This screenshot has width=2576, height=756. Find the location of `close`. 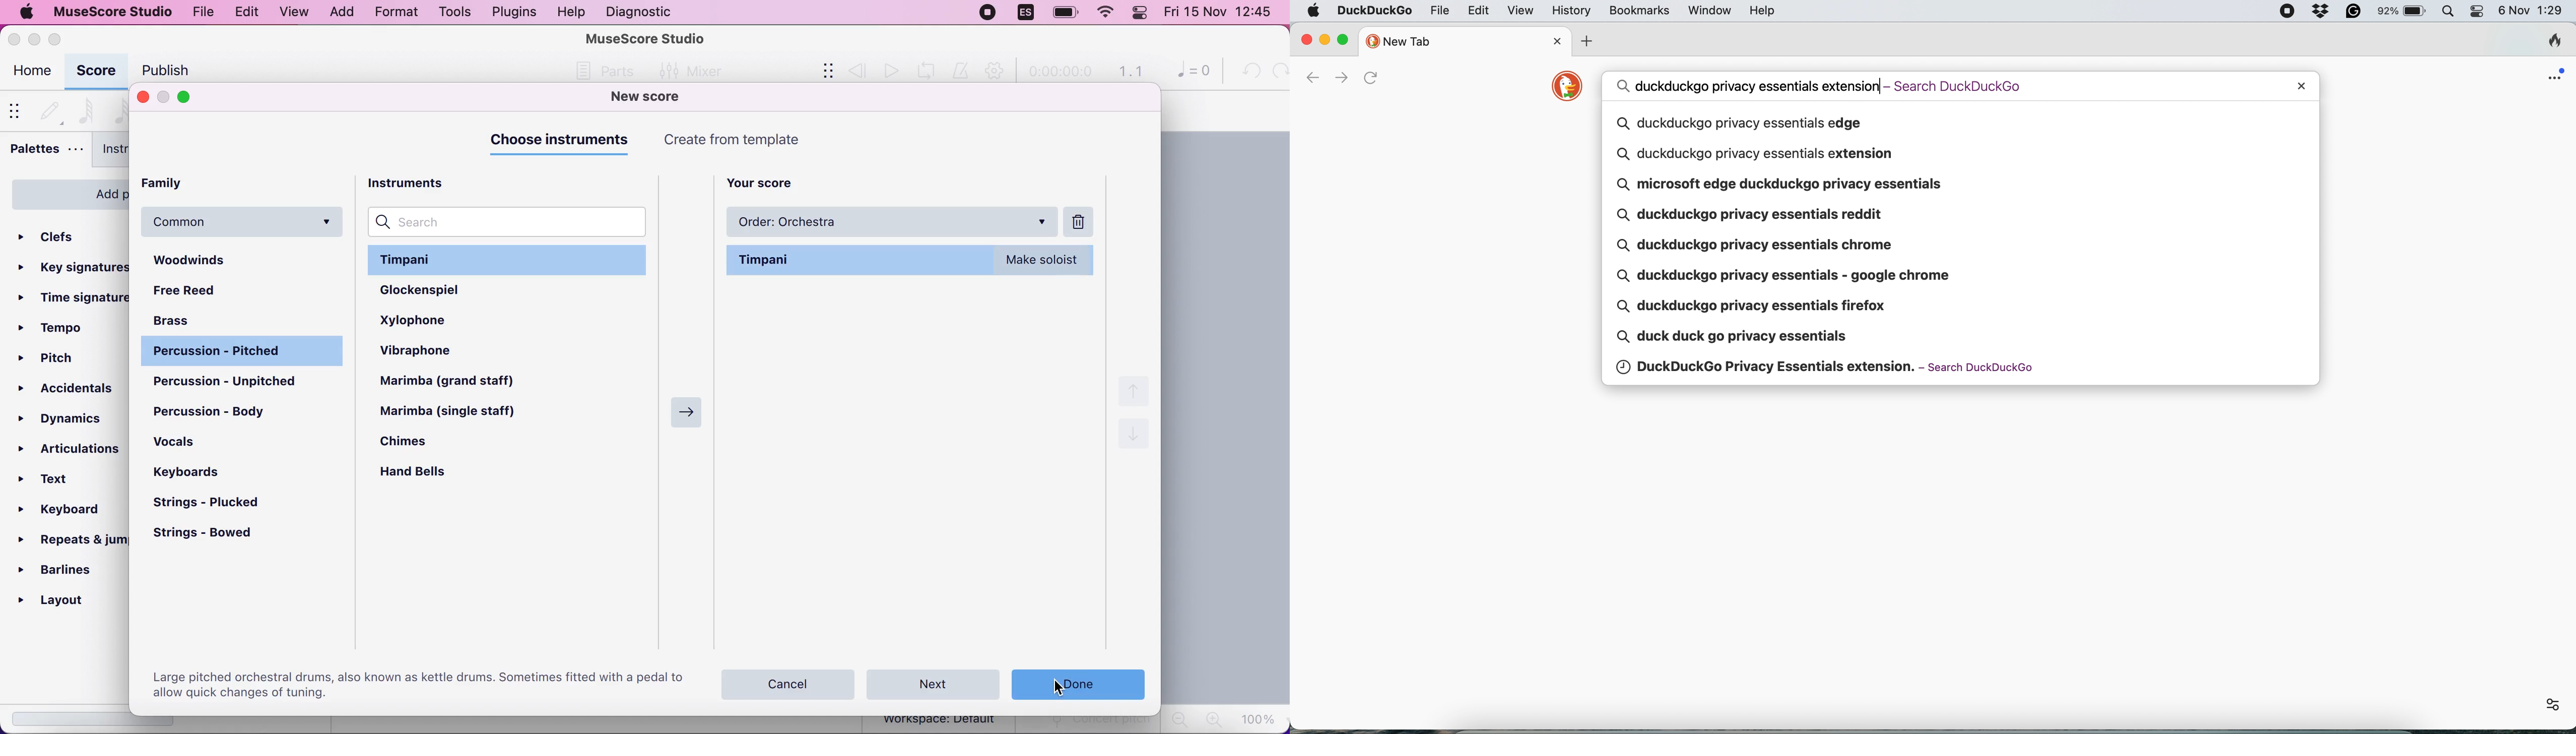

close is located at coordinates (1560, 40).